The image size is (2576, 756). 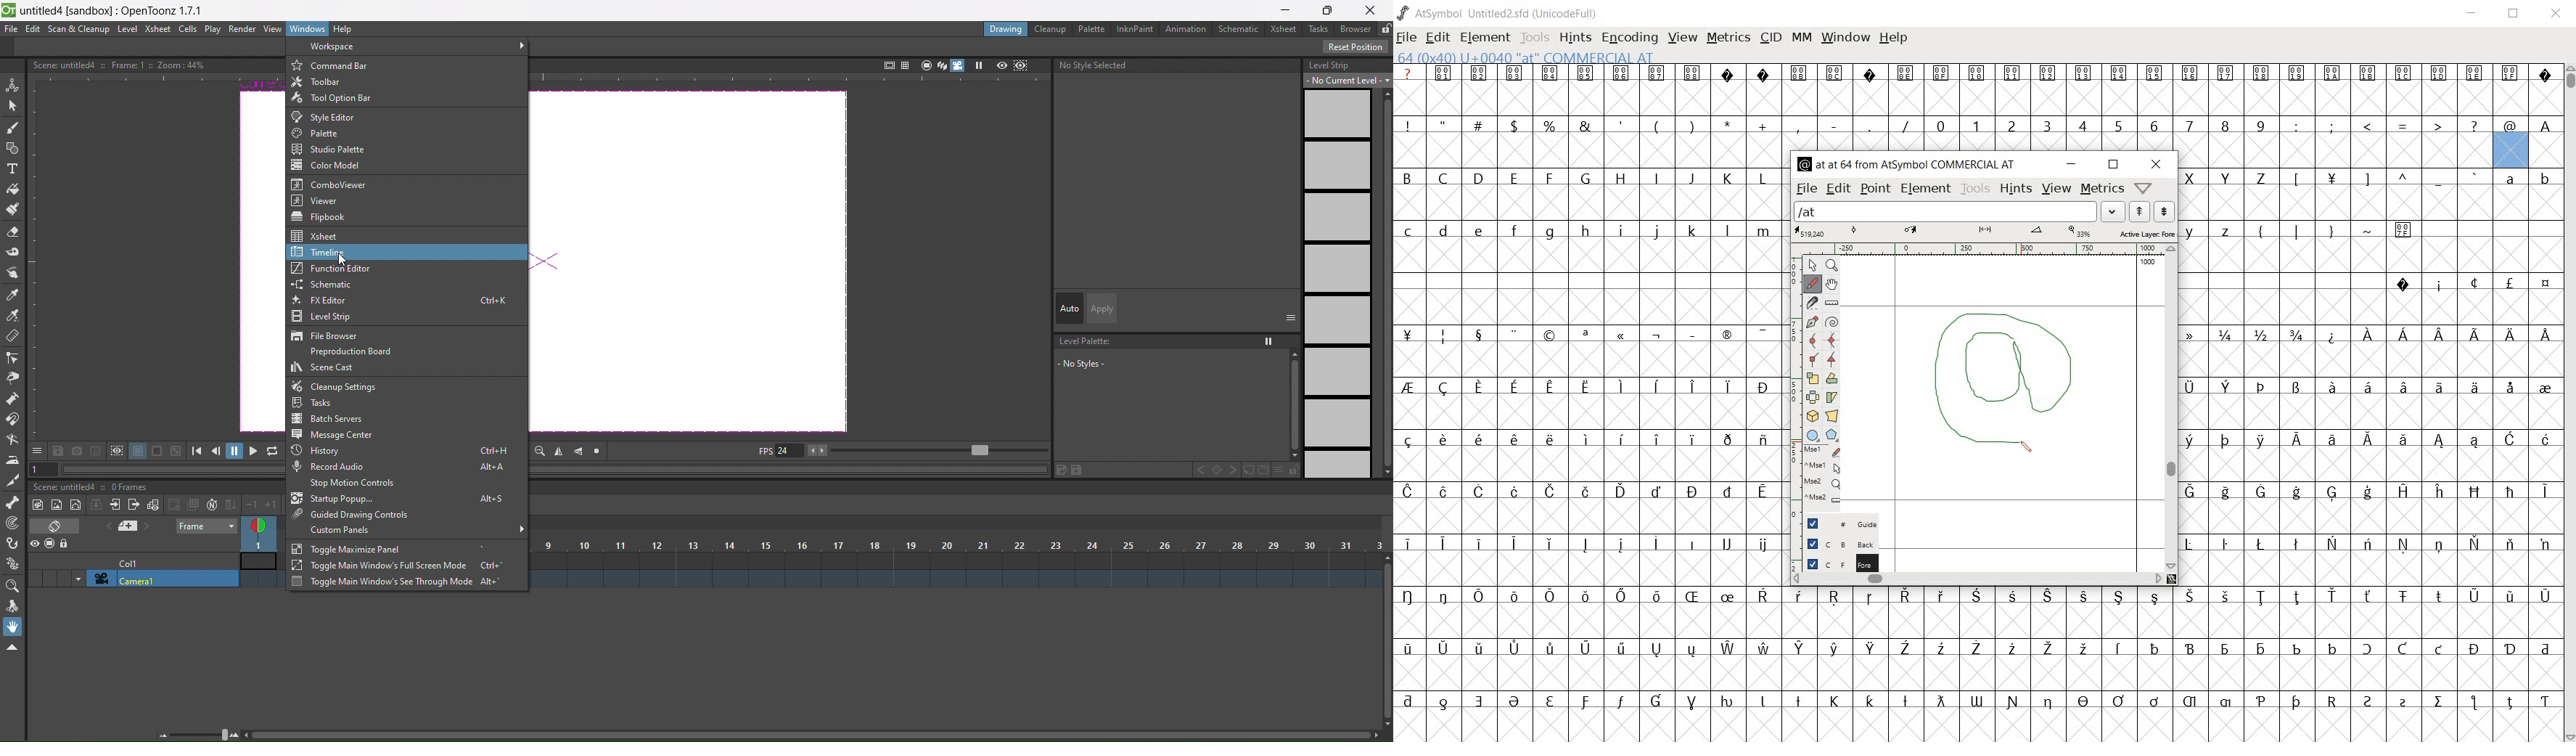 What do you see at coordinates (358, 351) in the screenshot?
I see `preproduction` at bounding box center [358, 351].